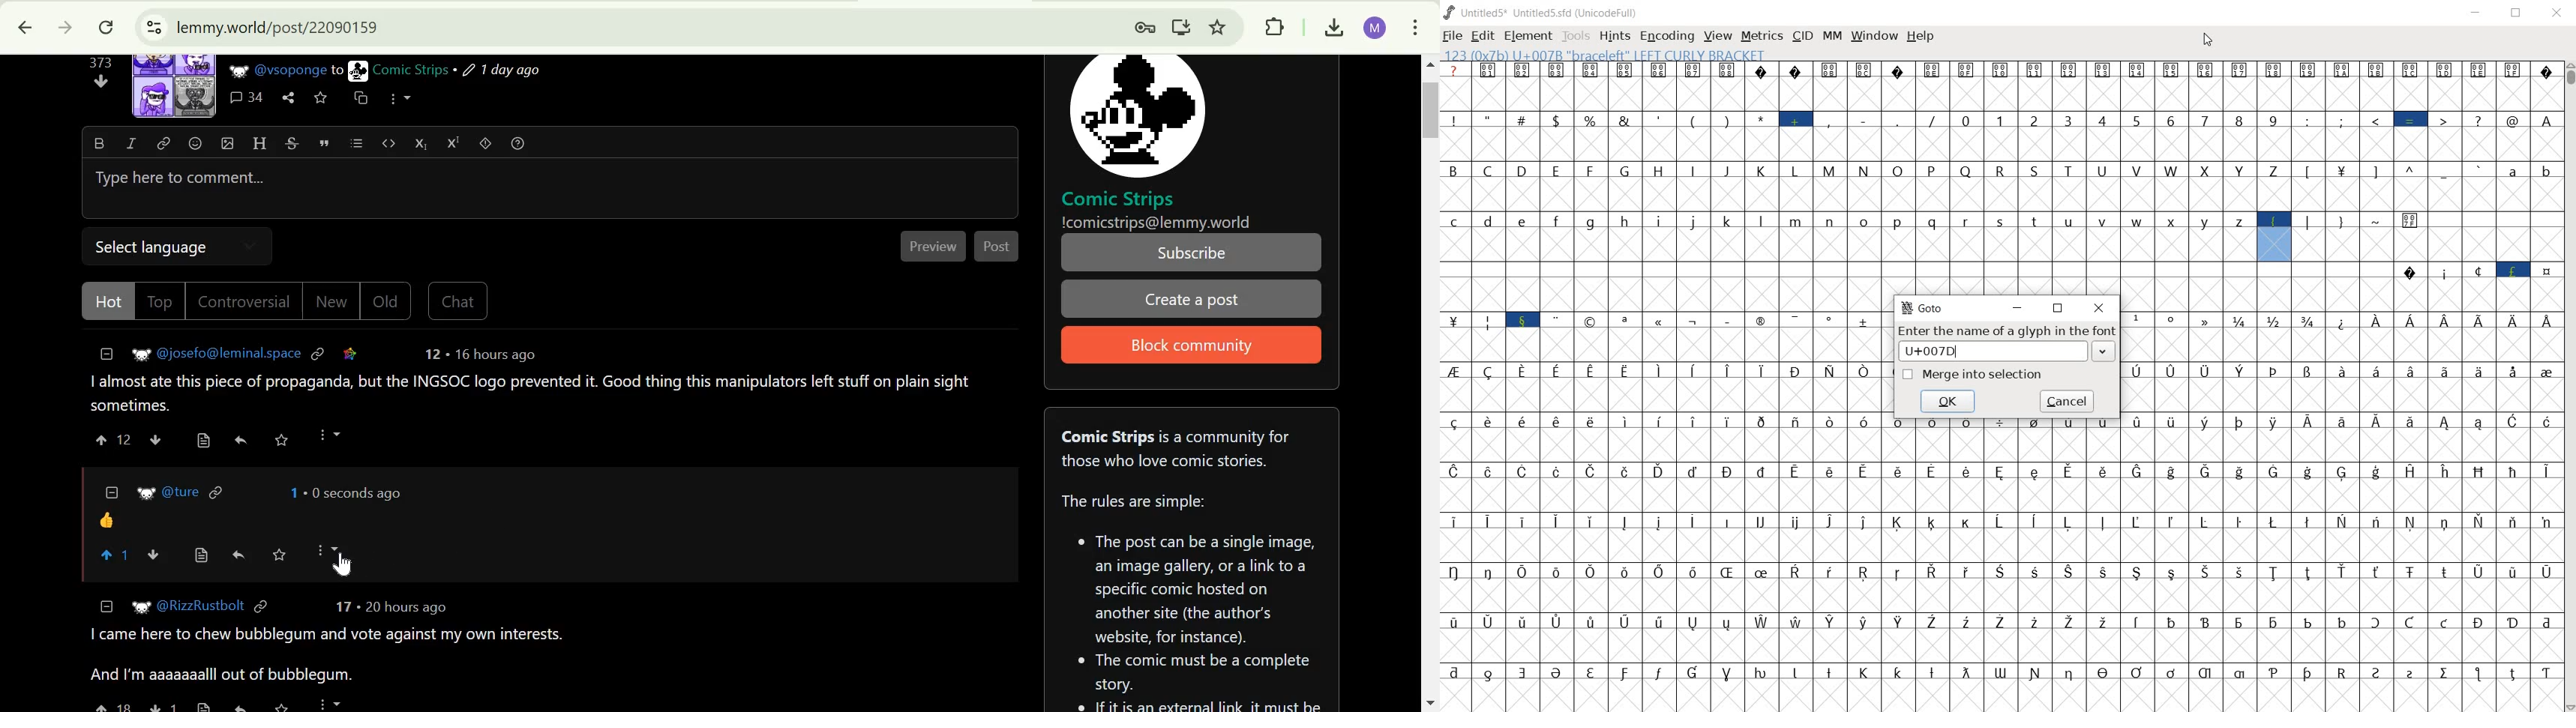 This screenshot has height=728, width=2576. Describe the element at coordinates (25, 28) in the screenshot. I see `Click to go back, hold to see history` at that location.